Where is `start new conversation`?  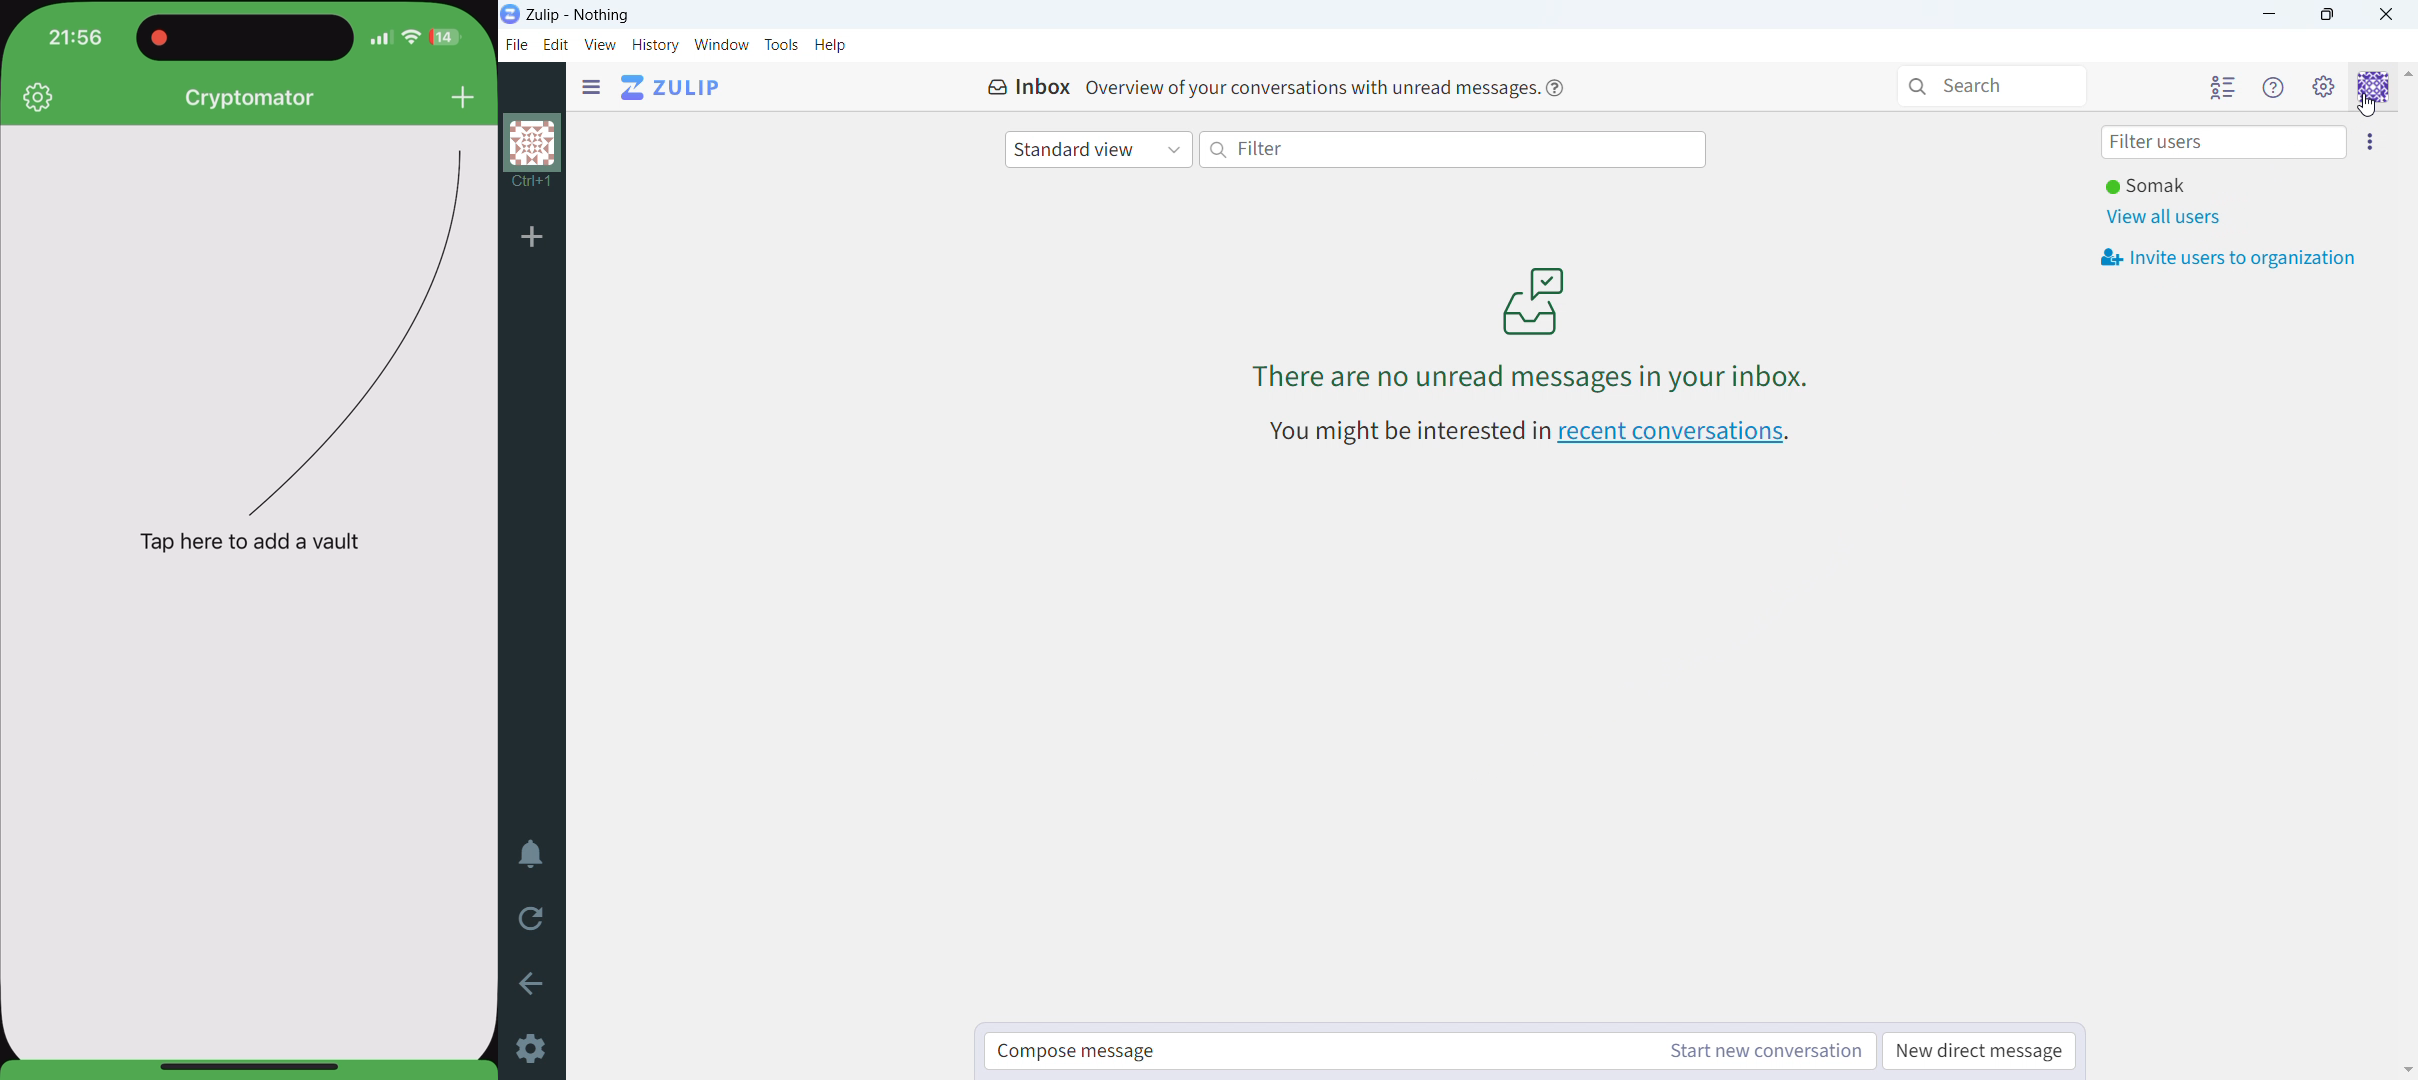
start new conversation is located at coordinates (1763, 1051).